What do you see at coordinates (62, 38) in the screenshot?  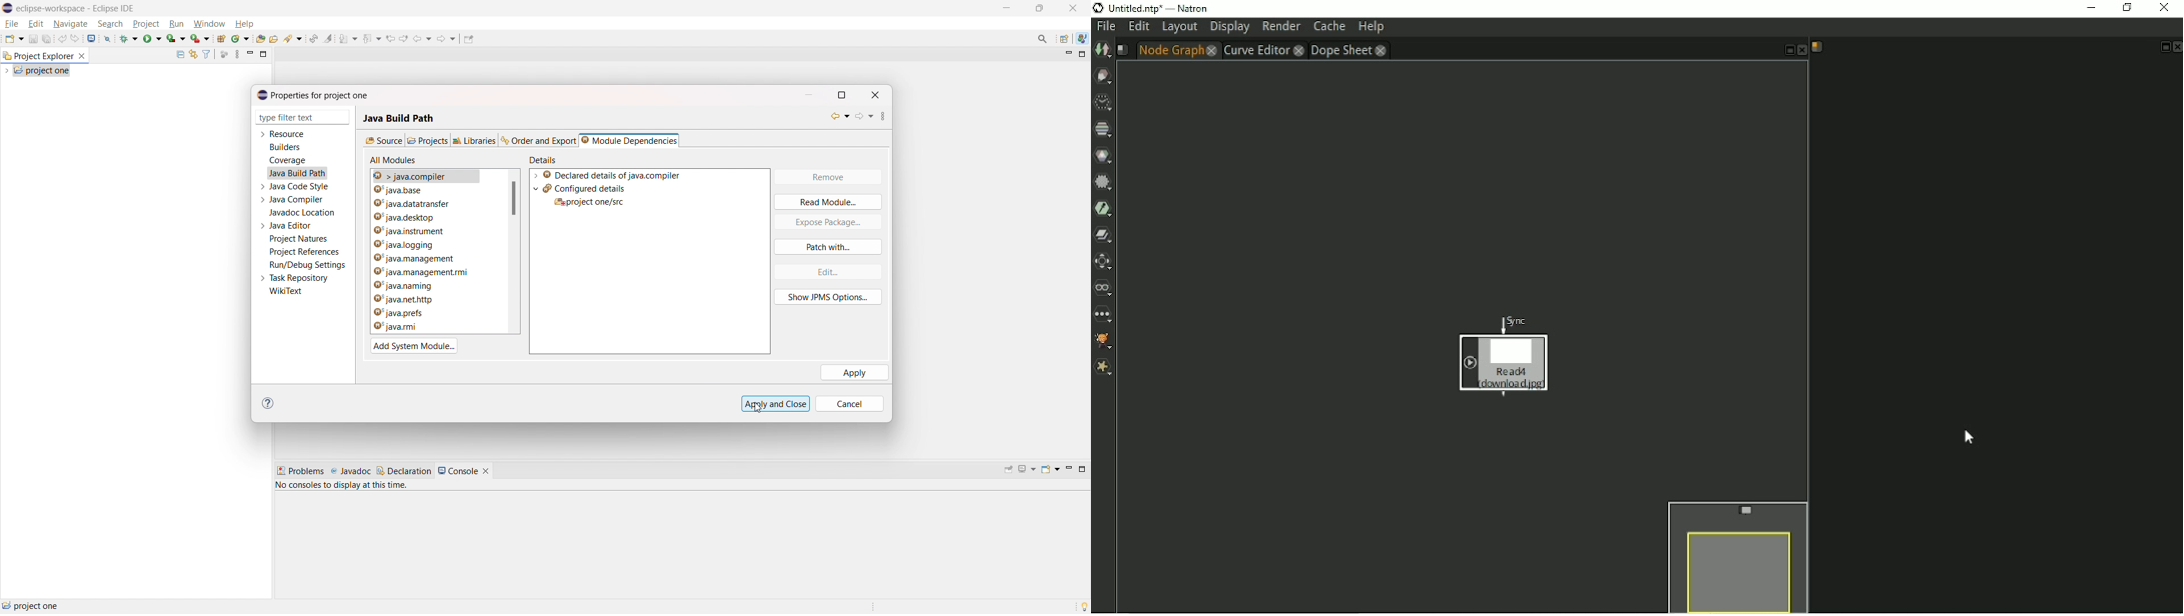 I see `undo` at bounding box center [62, 38].